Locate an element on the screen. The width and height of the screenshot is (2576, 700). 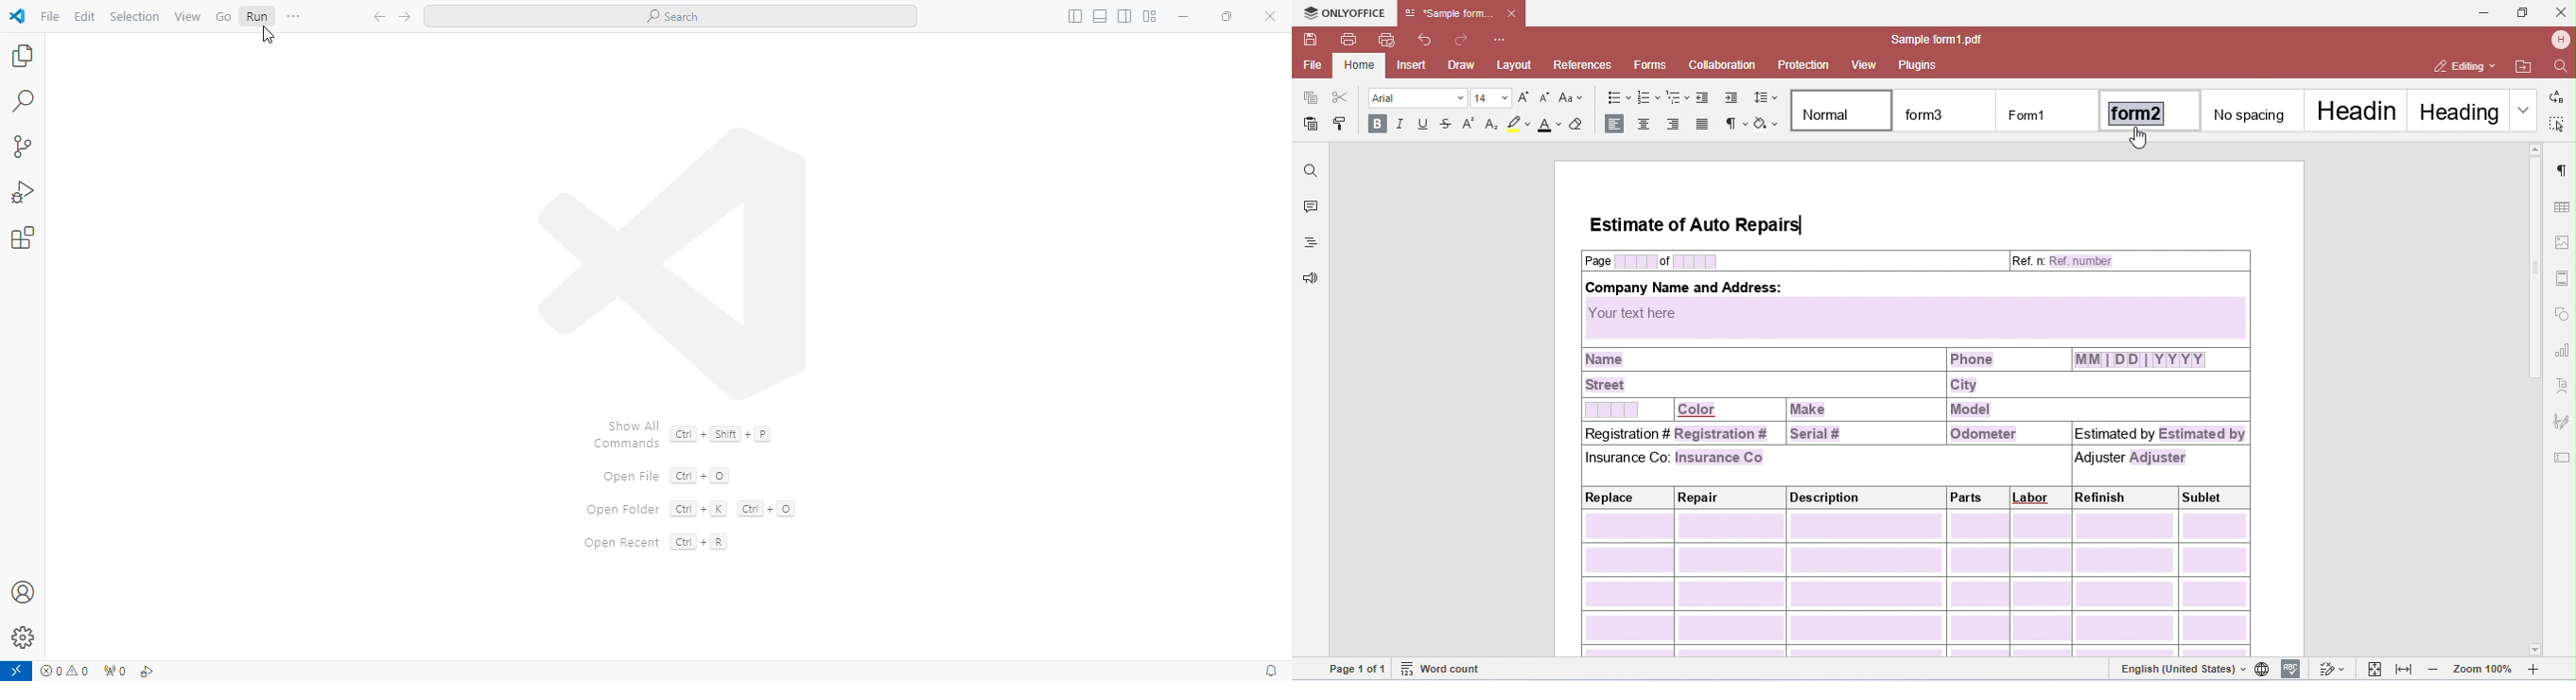
cursor is located at coordinates (269, 36).